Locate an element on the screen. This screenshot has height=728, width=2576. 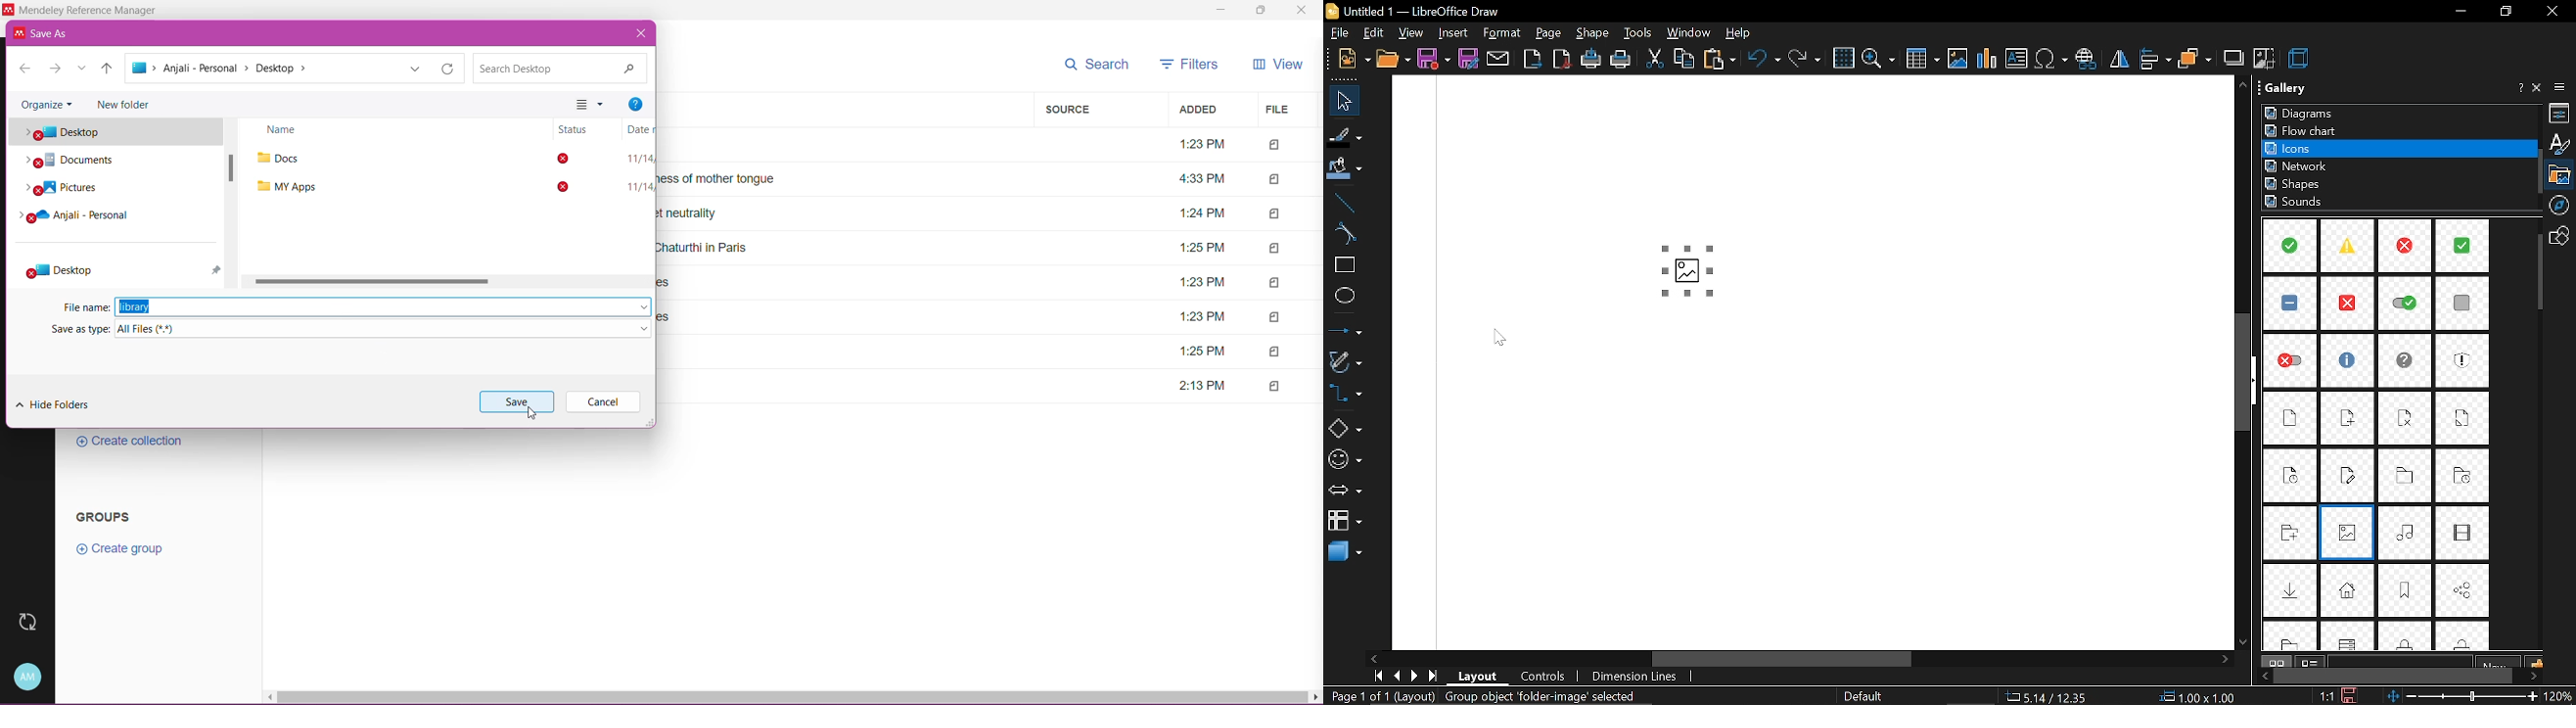
line is located at coordinates (1341, 200).